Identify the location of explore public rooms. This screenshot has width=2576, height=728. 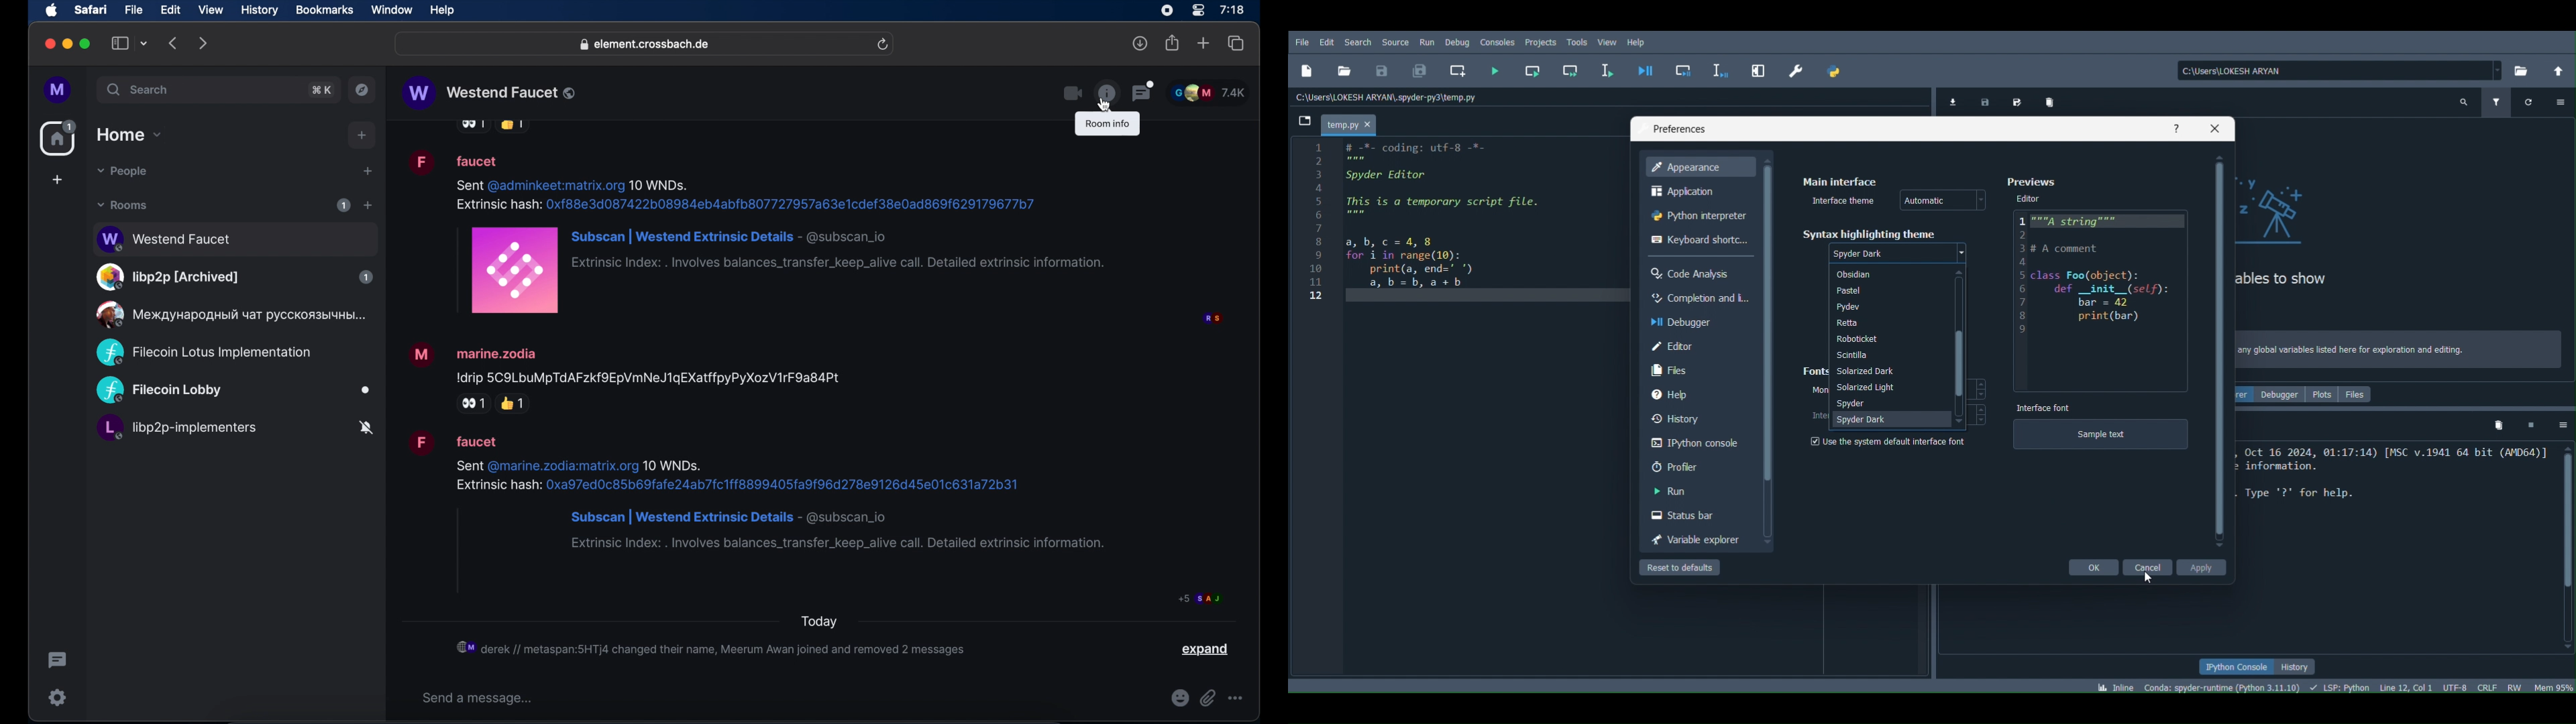
(362, 90).